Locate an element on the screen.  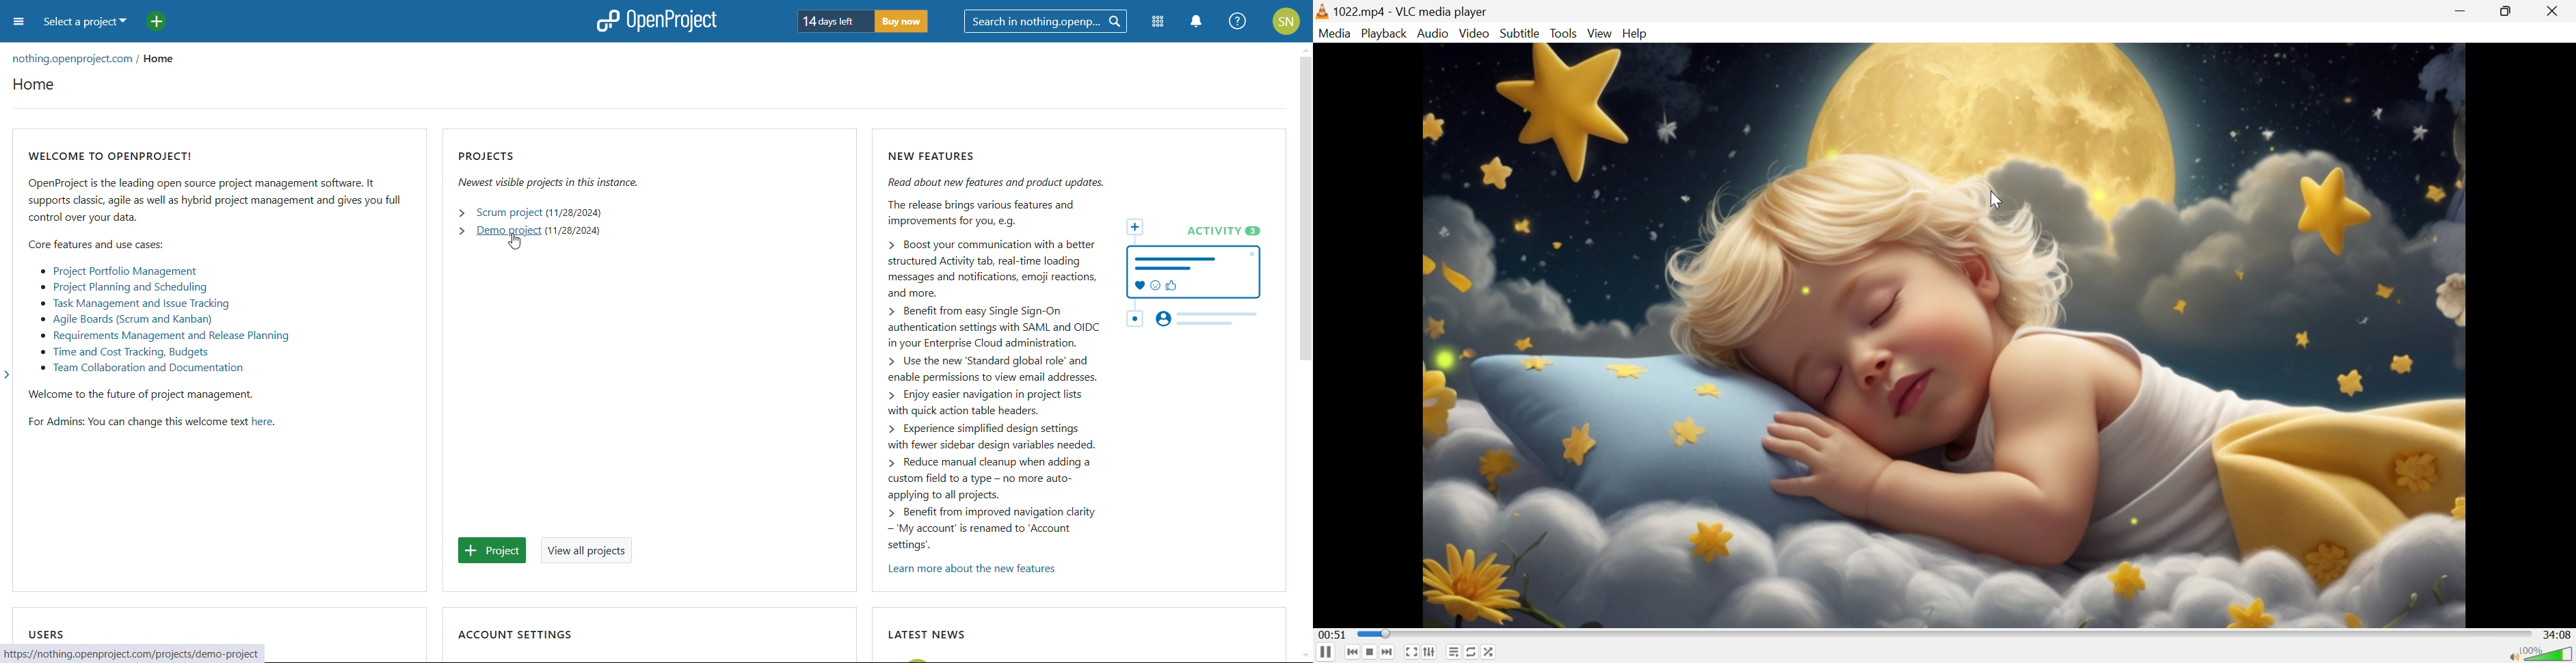
Help is located at coordinates (1637, 33).